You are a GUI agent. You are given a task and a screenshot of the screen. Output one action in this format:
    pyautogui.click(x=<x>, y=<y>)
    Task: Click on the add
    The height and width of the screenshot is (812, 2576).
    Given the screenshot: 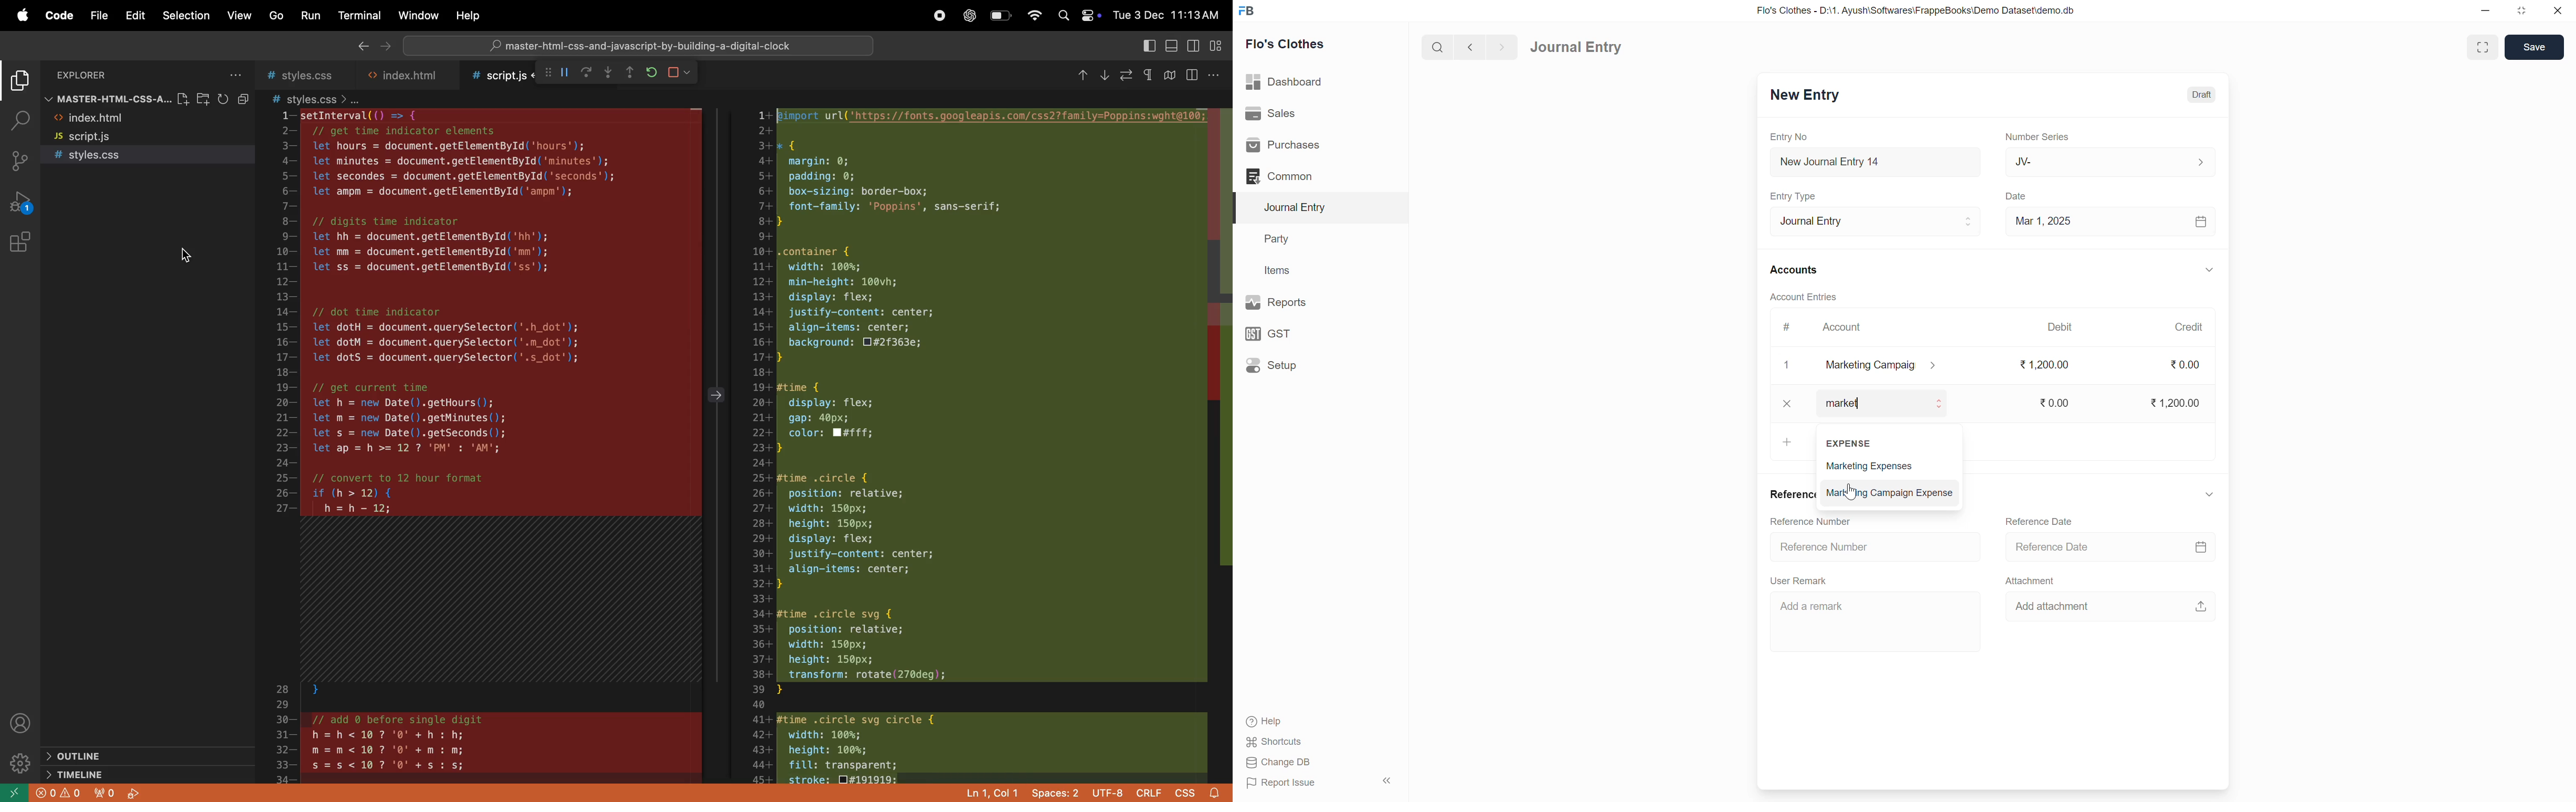 What is the action you would take?
    pyautogui.click(x=1785, y=442)
    